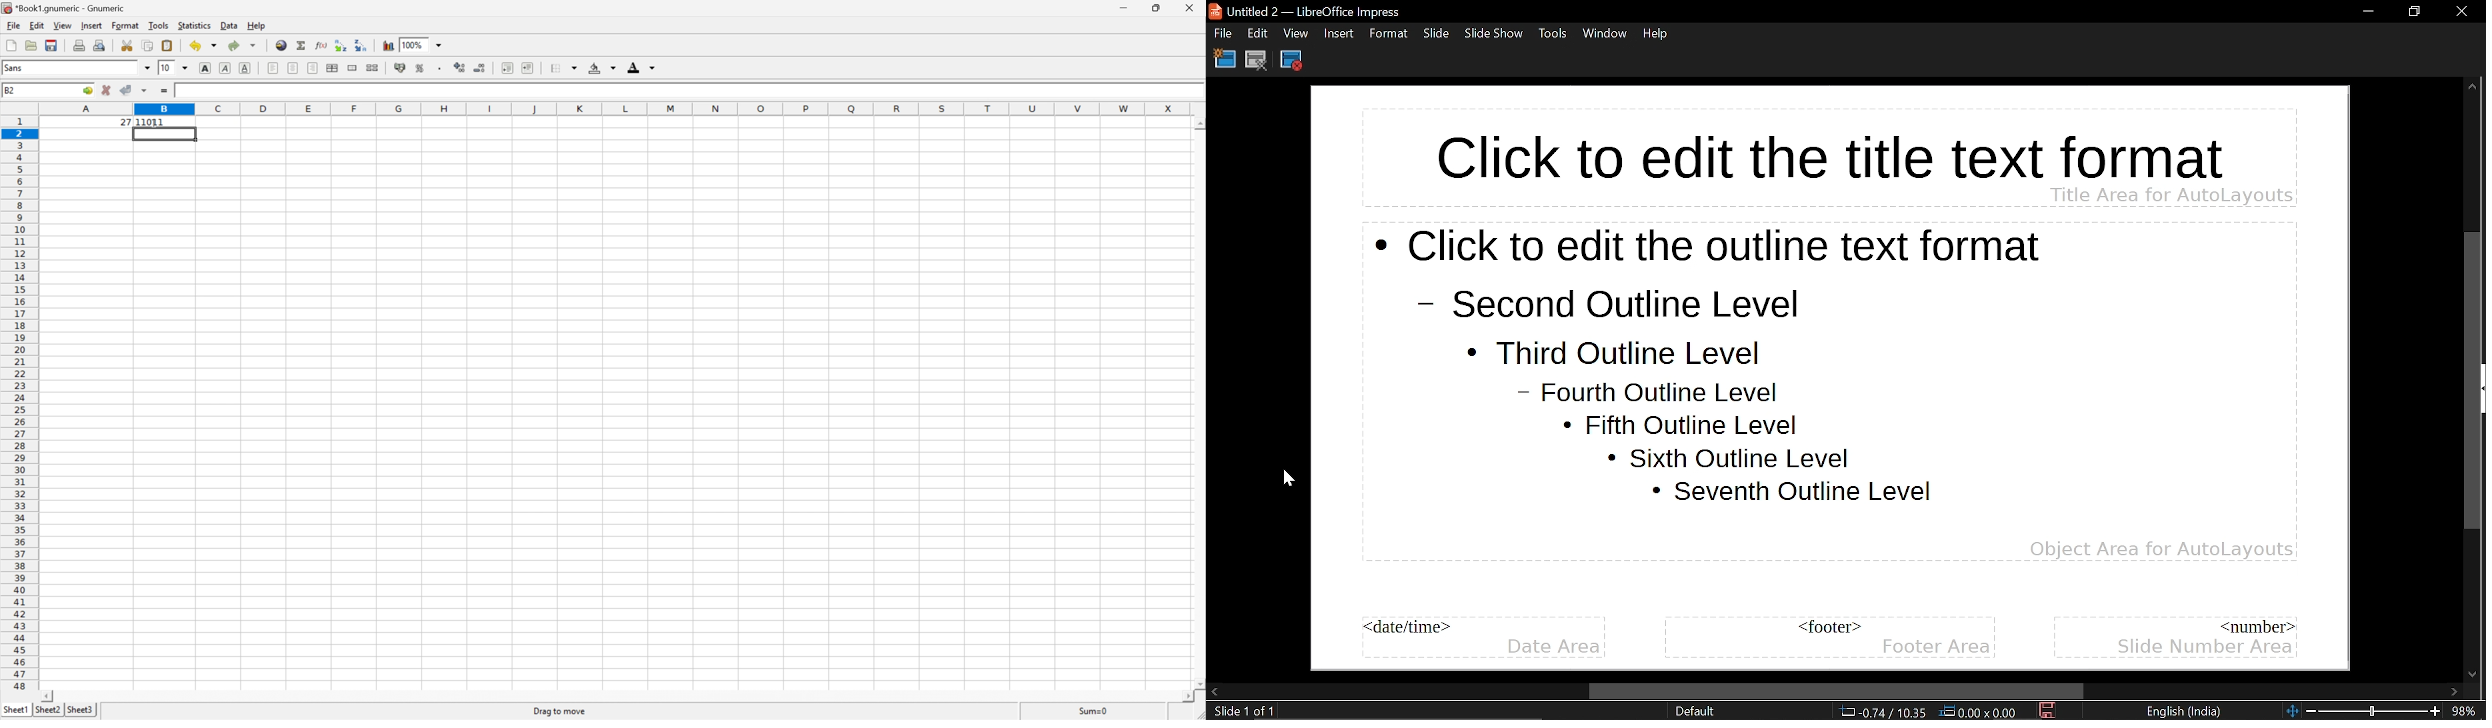 This screenshot has height=728, width=2492. What do you see at coordinates (641, 66) in the screenshot?
I see `Foreground` at bounding box center [641, 66].